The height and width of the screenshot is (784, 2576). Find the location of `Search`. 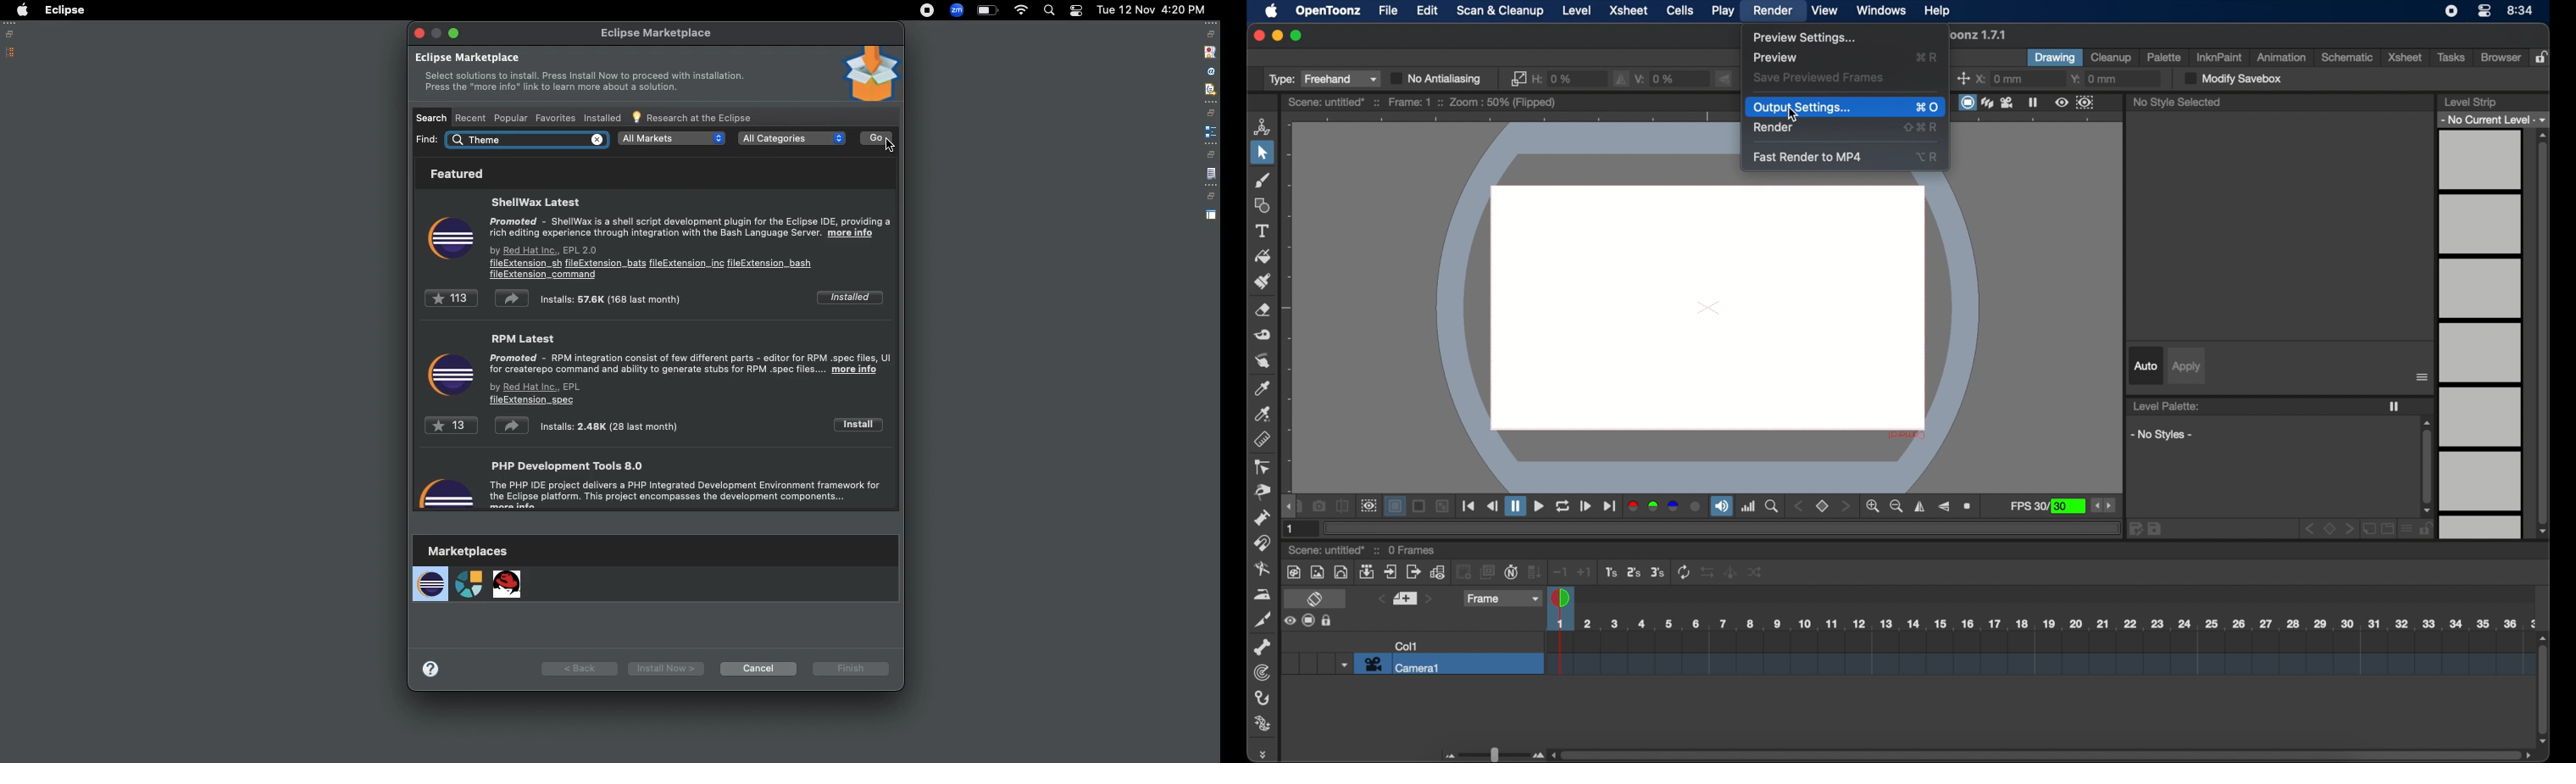

Search is located at coordinates (1048, 10).